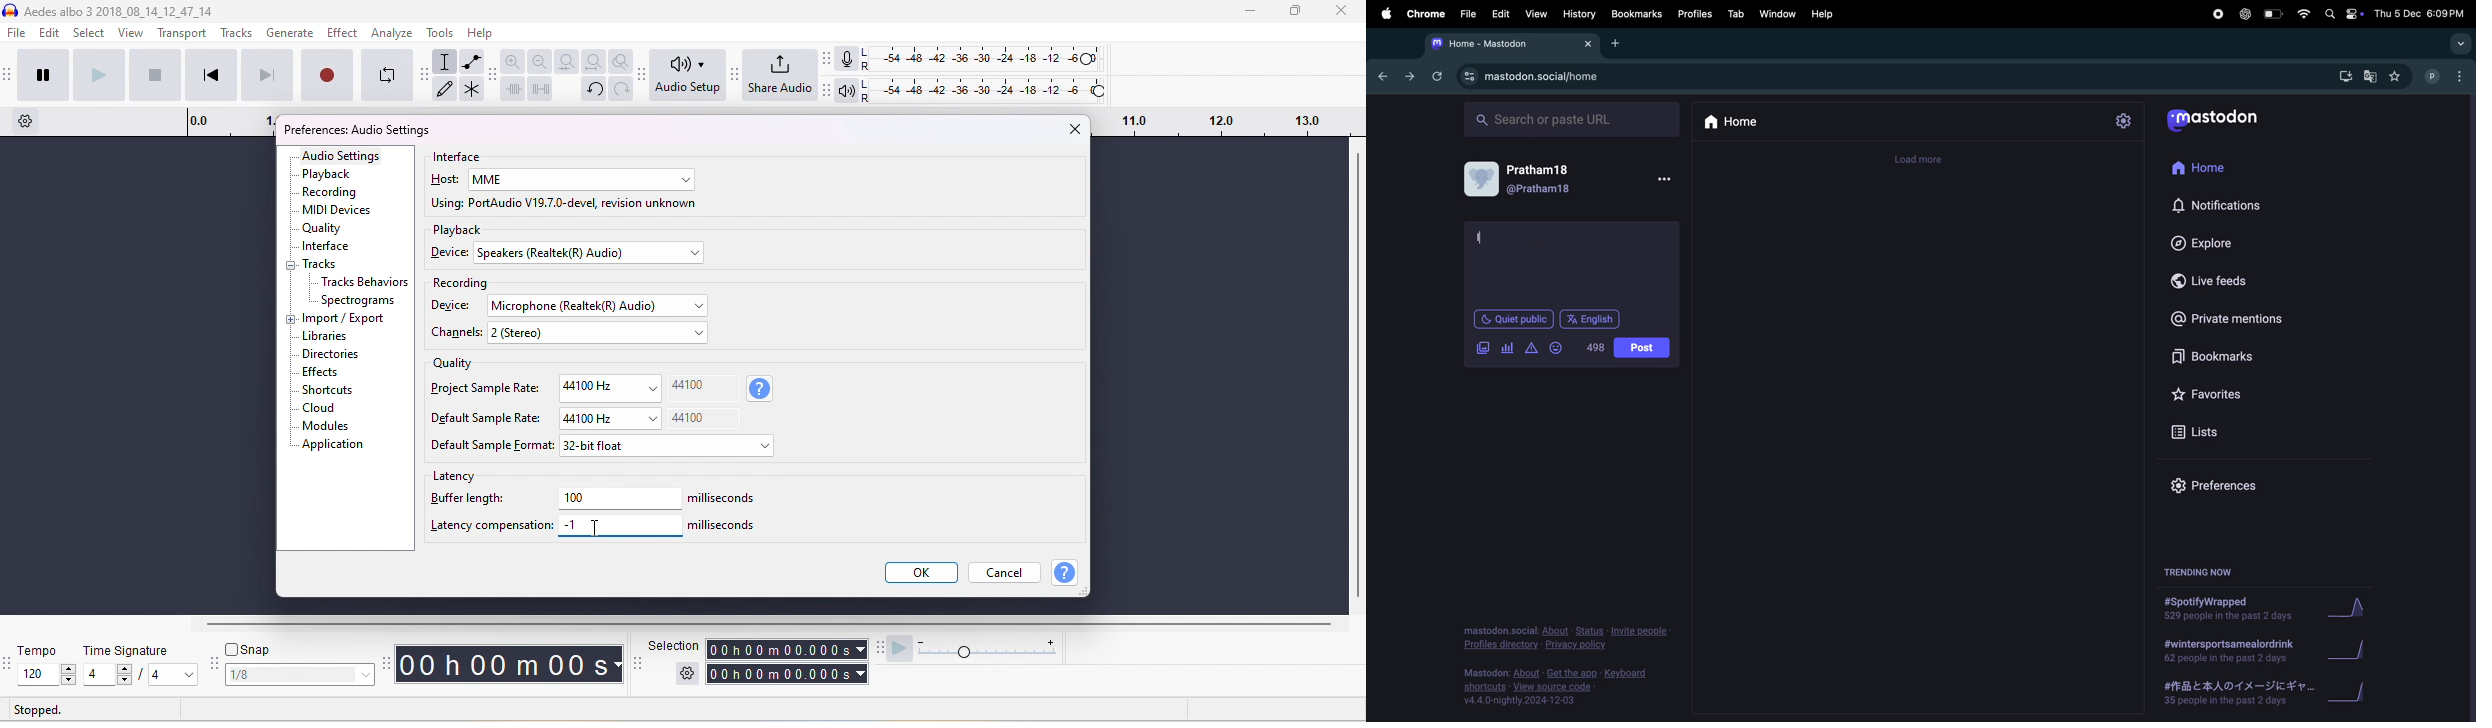 The image size is (2492, 728). What do you see at coordinates (989, 59) in the screenshot?
I see `recording level` at bounding box center [989, 59].